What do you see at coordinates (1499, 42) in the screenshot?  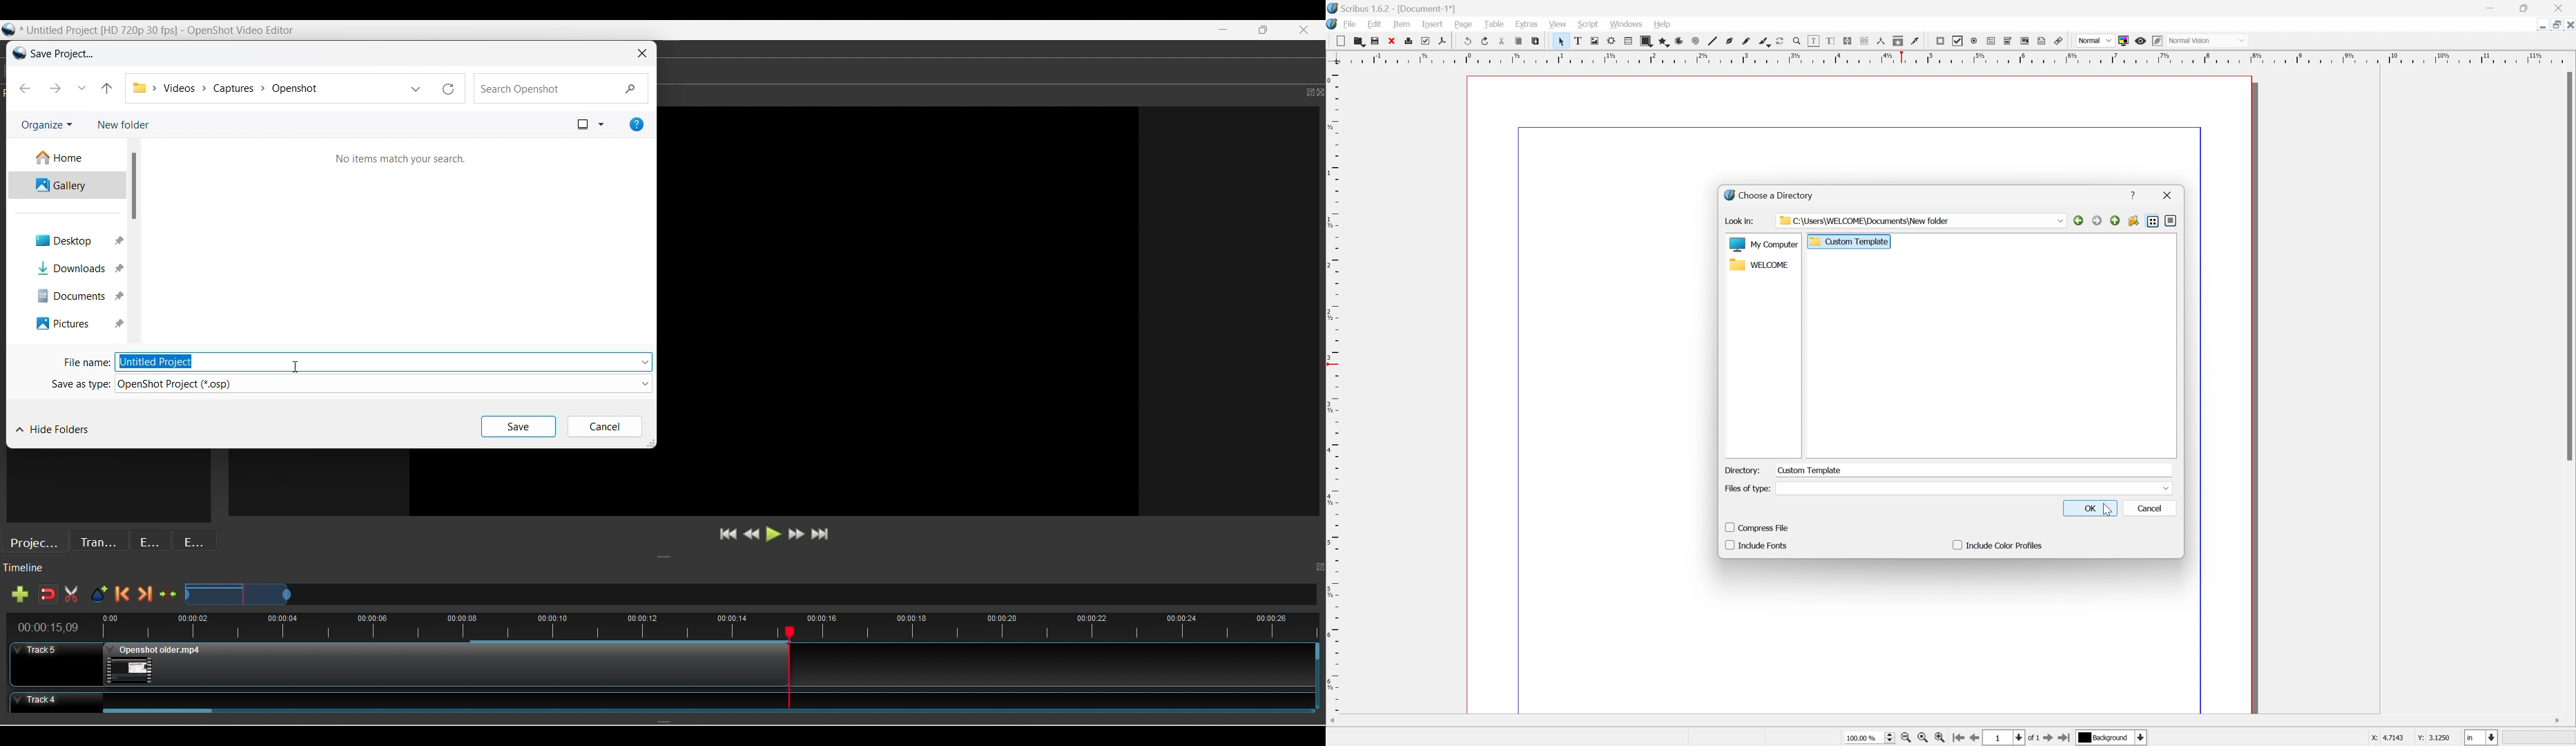 I see `cut` at bounding box center [1499, 42].